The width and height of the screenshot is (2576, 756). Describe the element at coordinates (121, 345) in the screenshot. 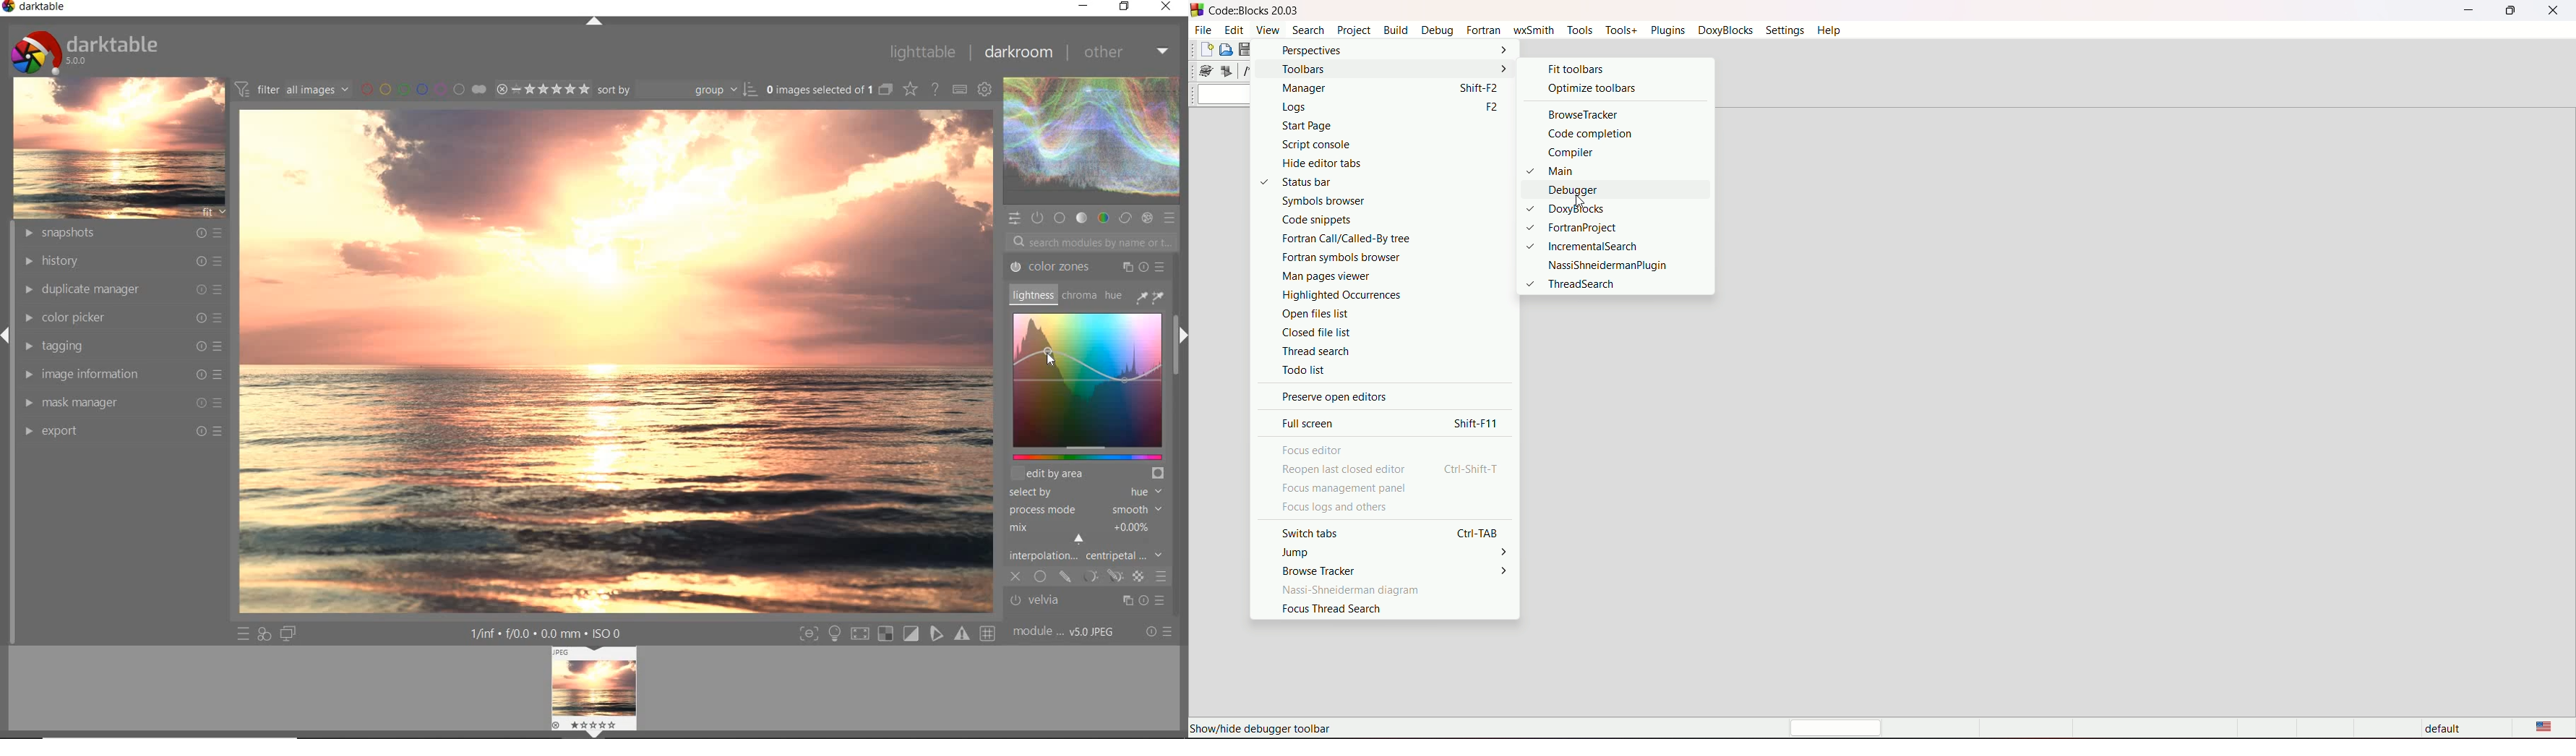

I see `TAGGING` at that location.